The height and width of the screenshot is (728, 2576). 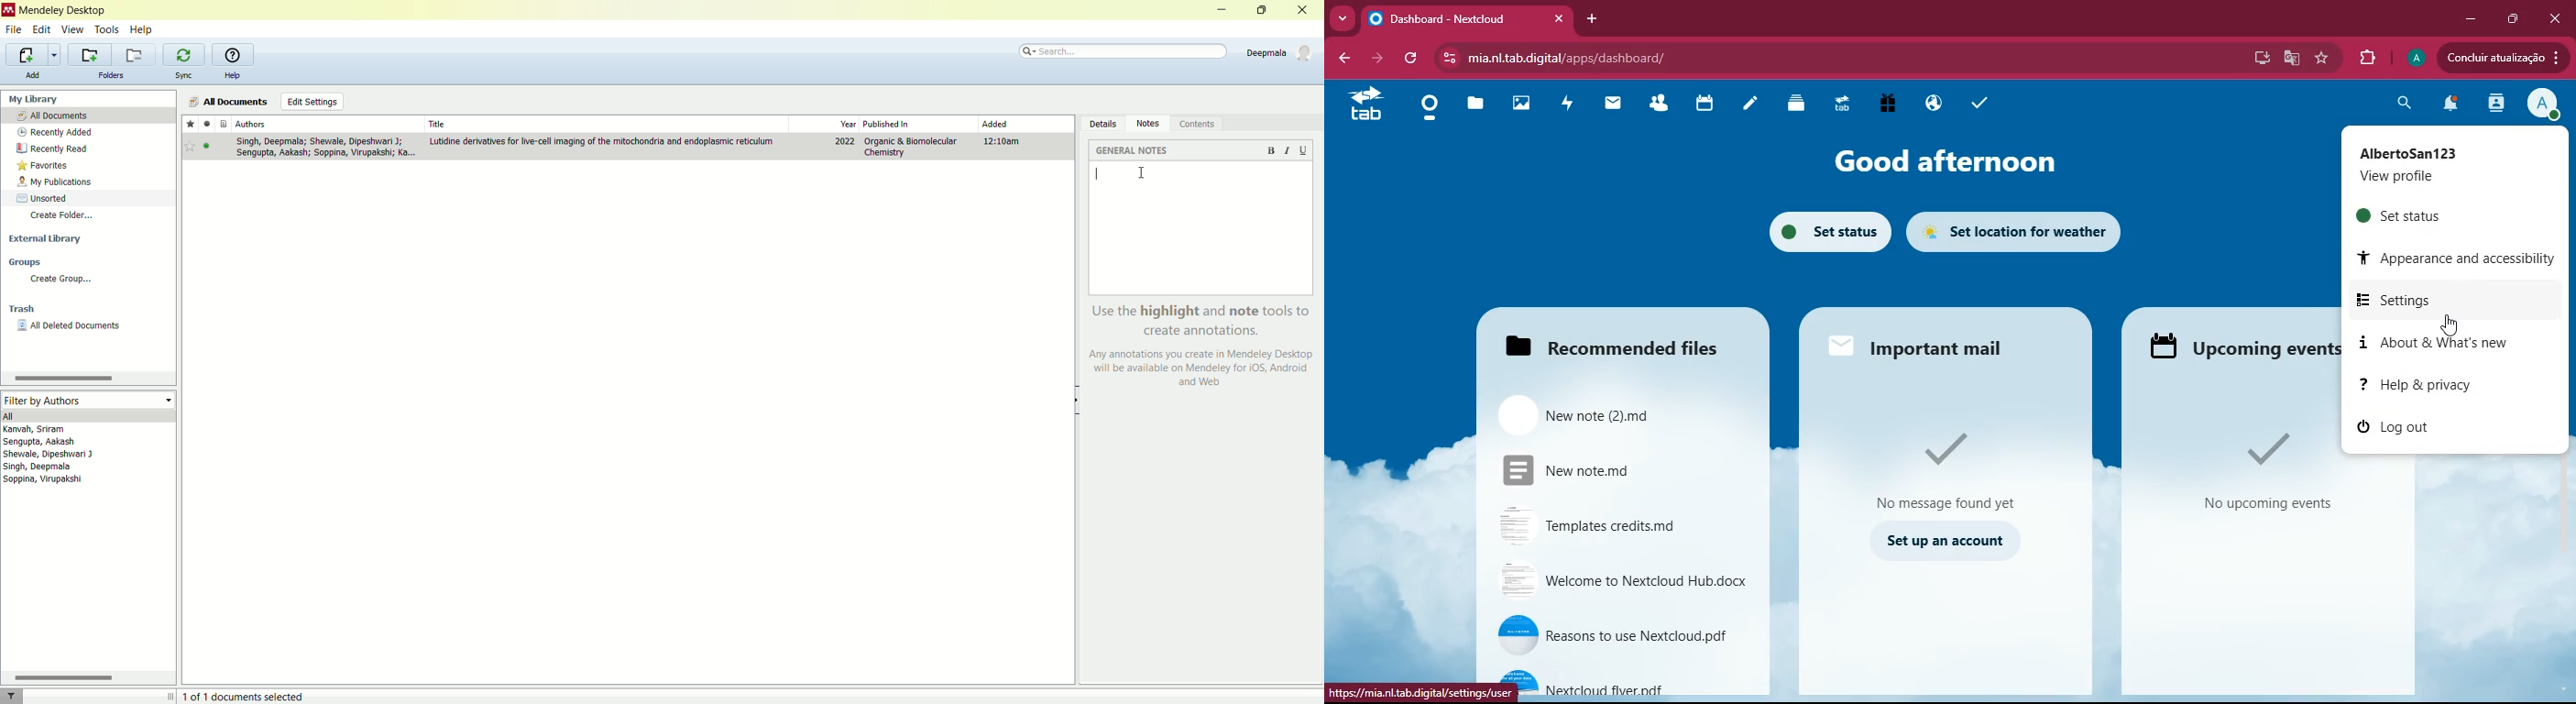 I want to click on general notes, so click(x=1134, y=152).